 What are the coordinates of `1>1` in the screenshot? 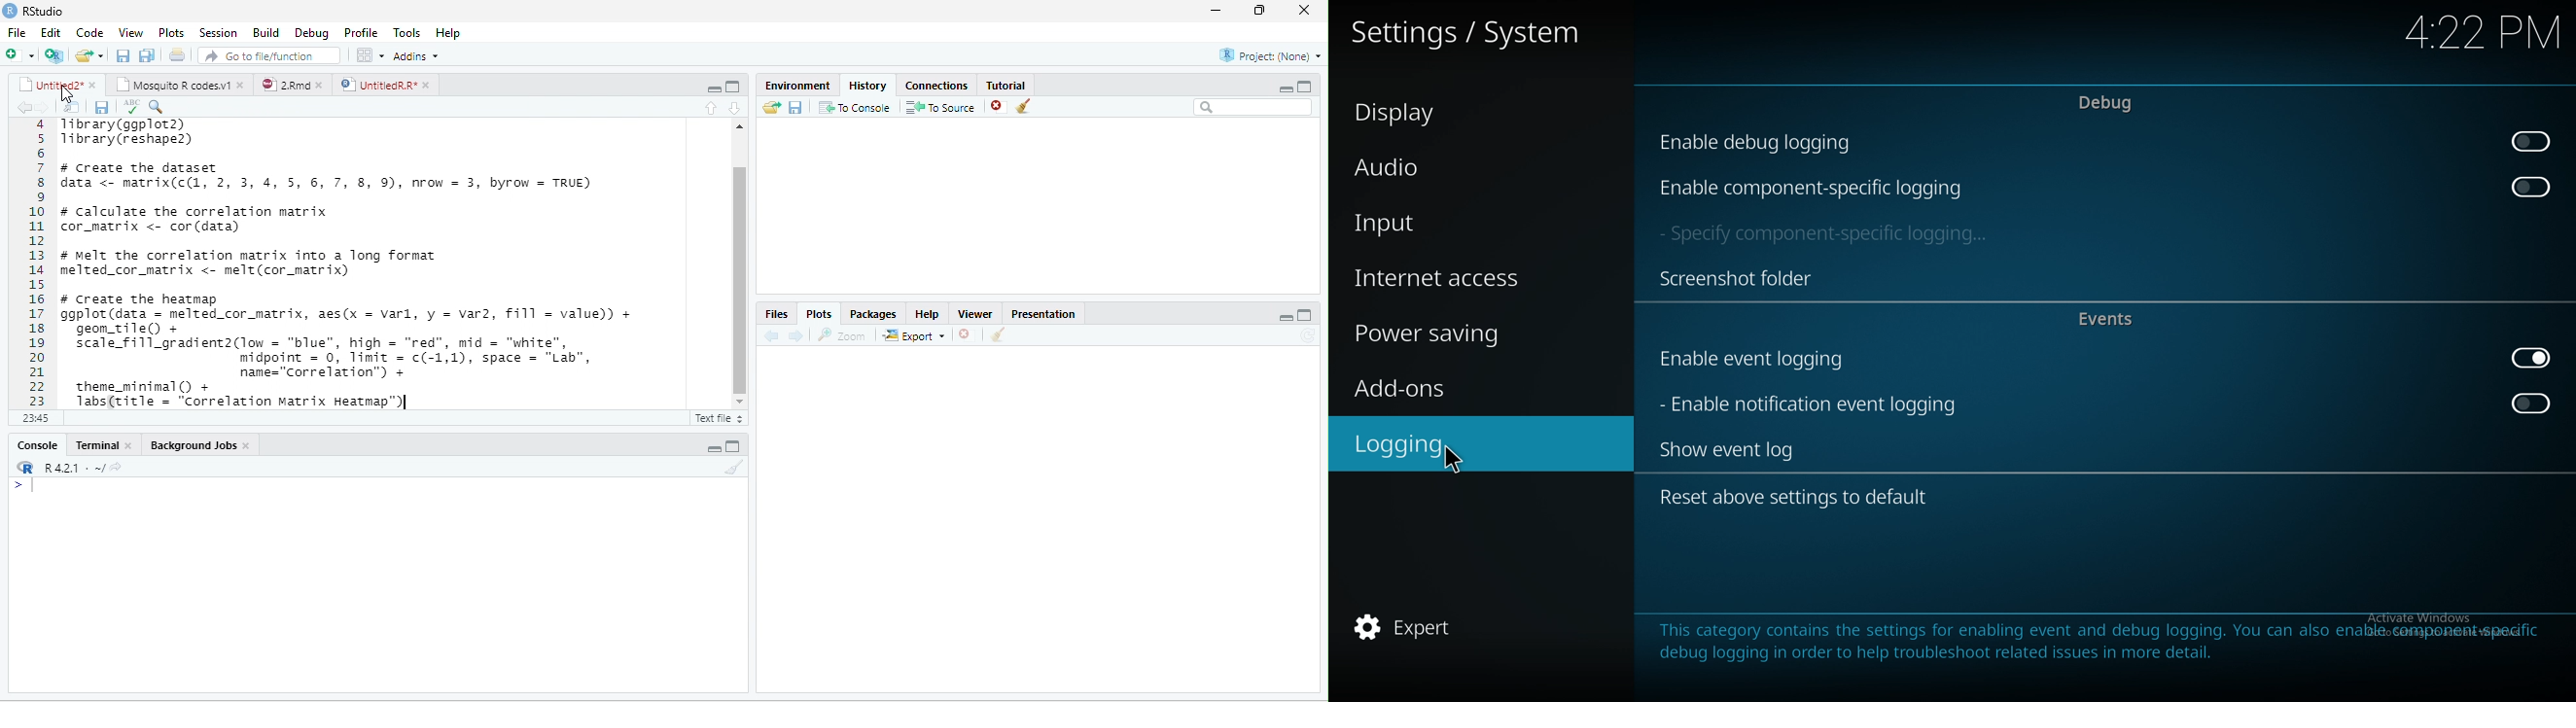 It's located at (34, 417).